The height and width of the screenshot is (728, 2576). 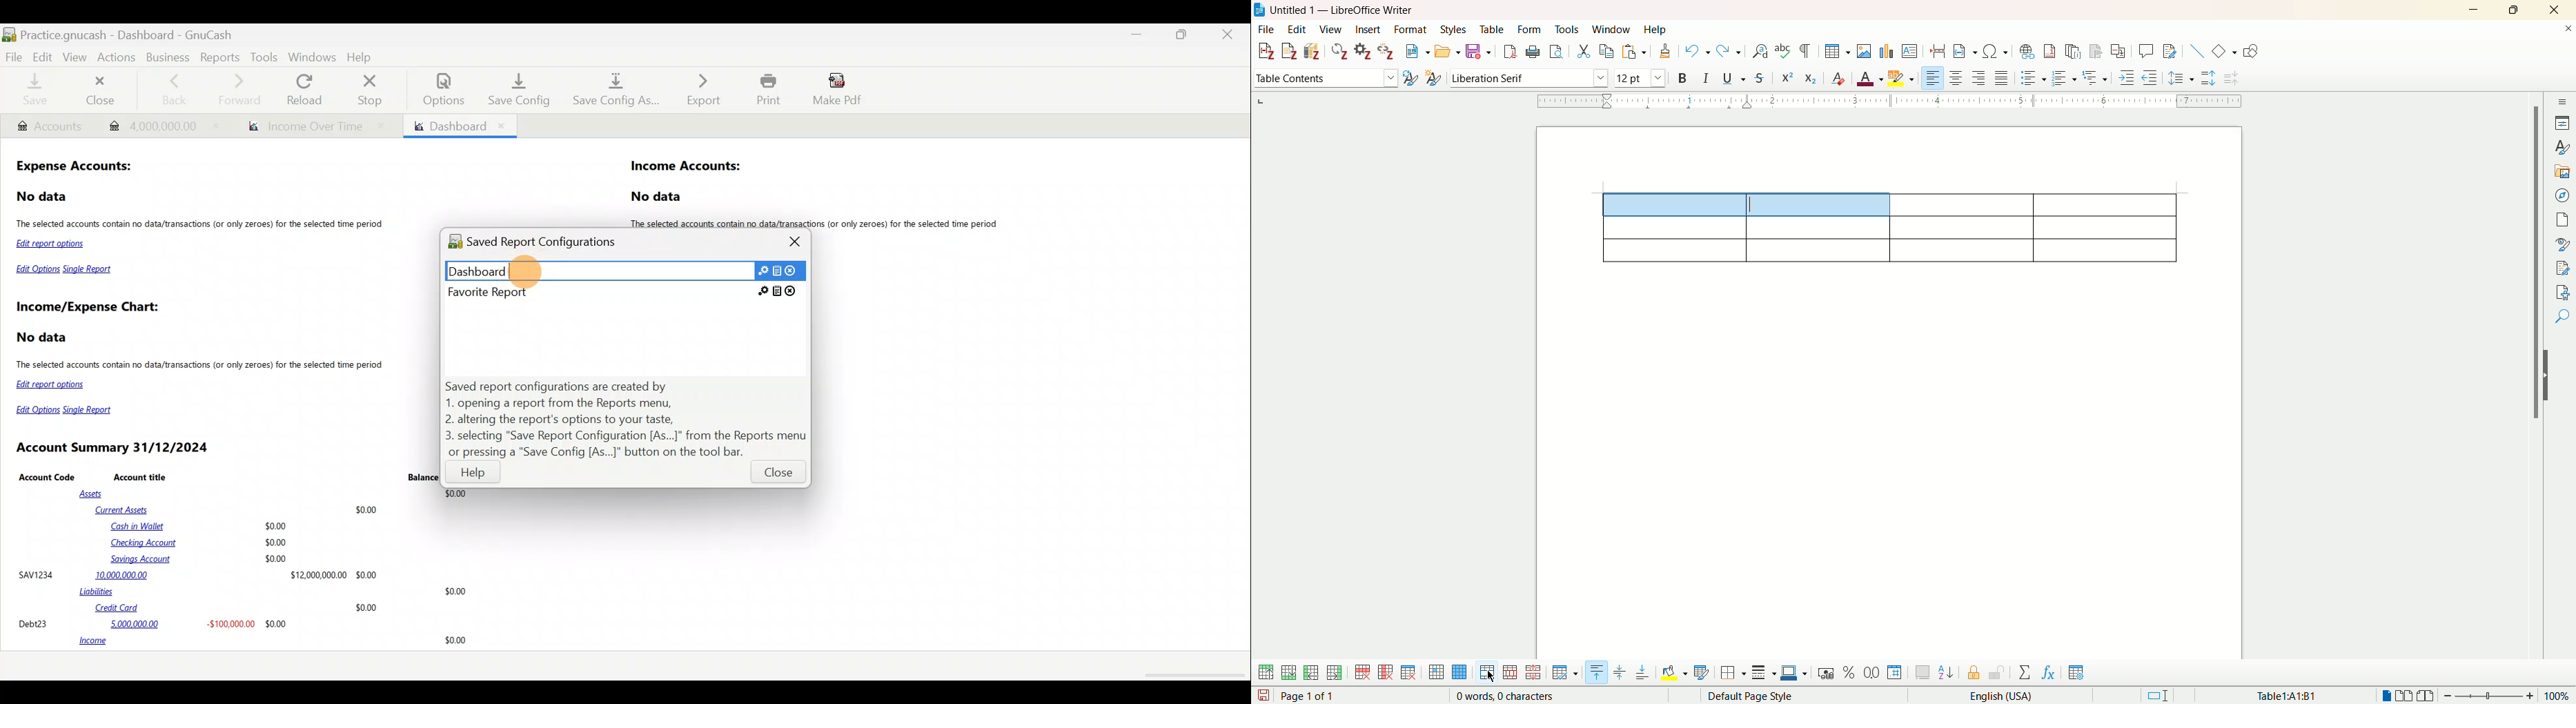 I want to click on Close, so click(x=796, y=241).